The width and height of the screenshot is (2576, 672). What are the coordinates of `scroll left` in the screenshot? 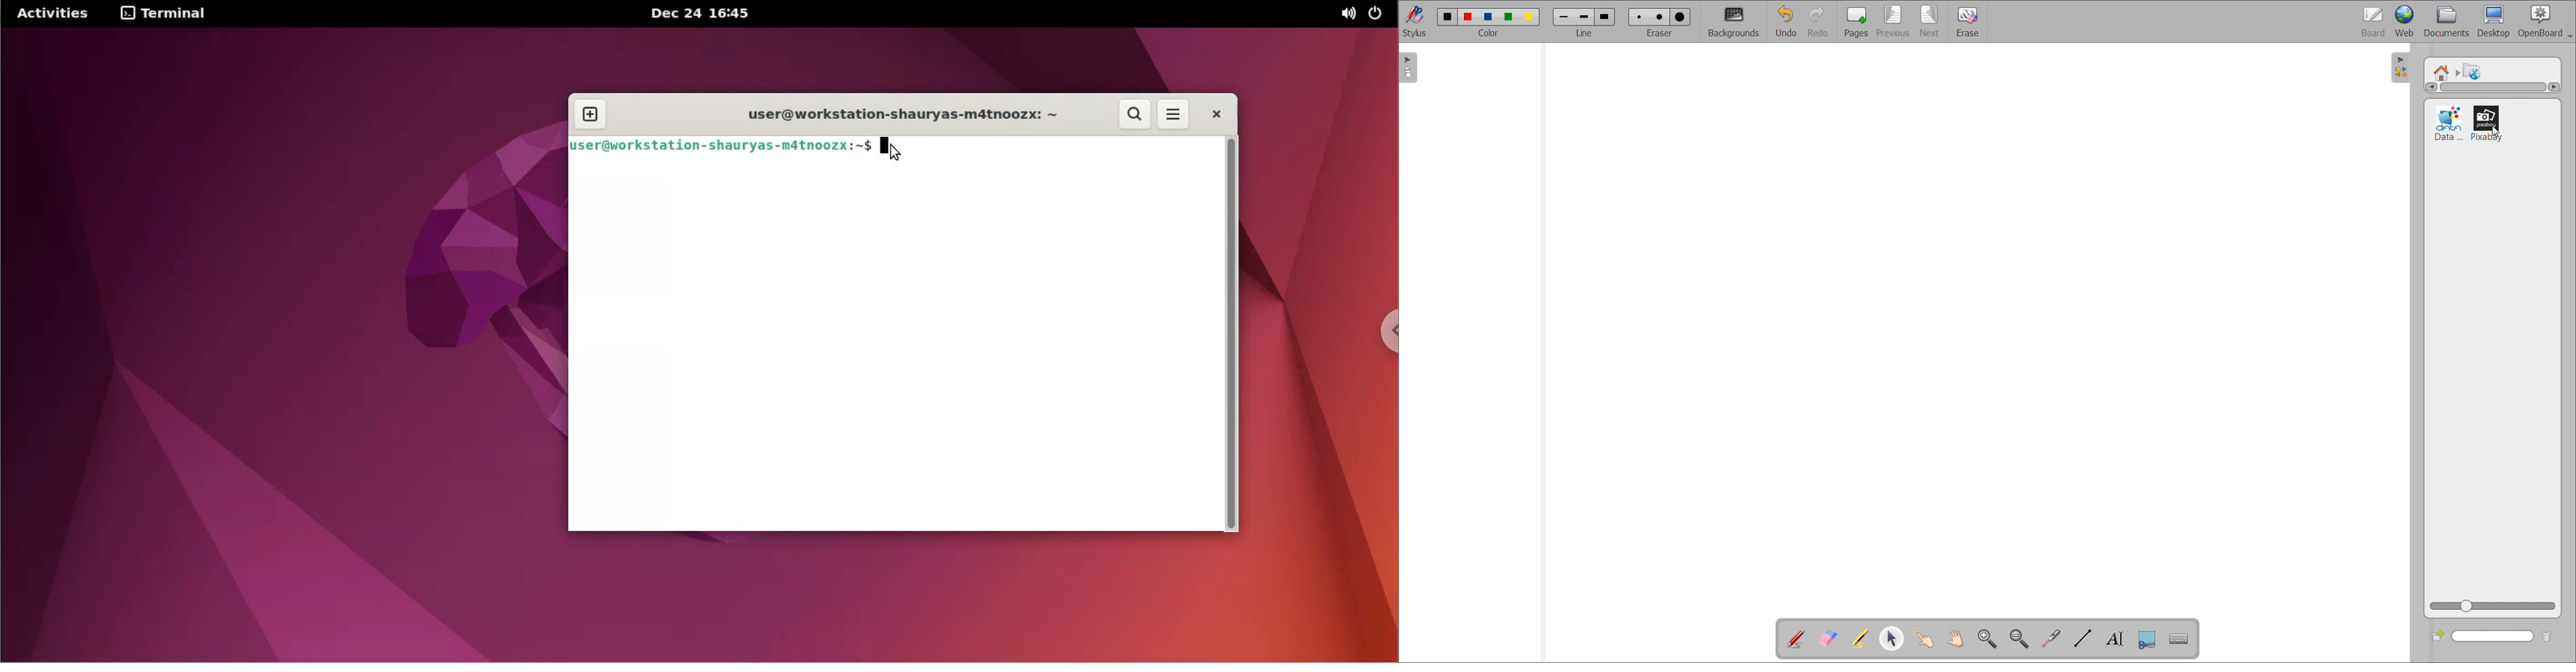 It's located at (2431, 87).